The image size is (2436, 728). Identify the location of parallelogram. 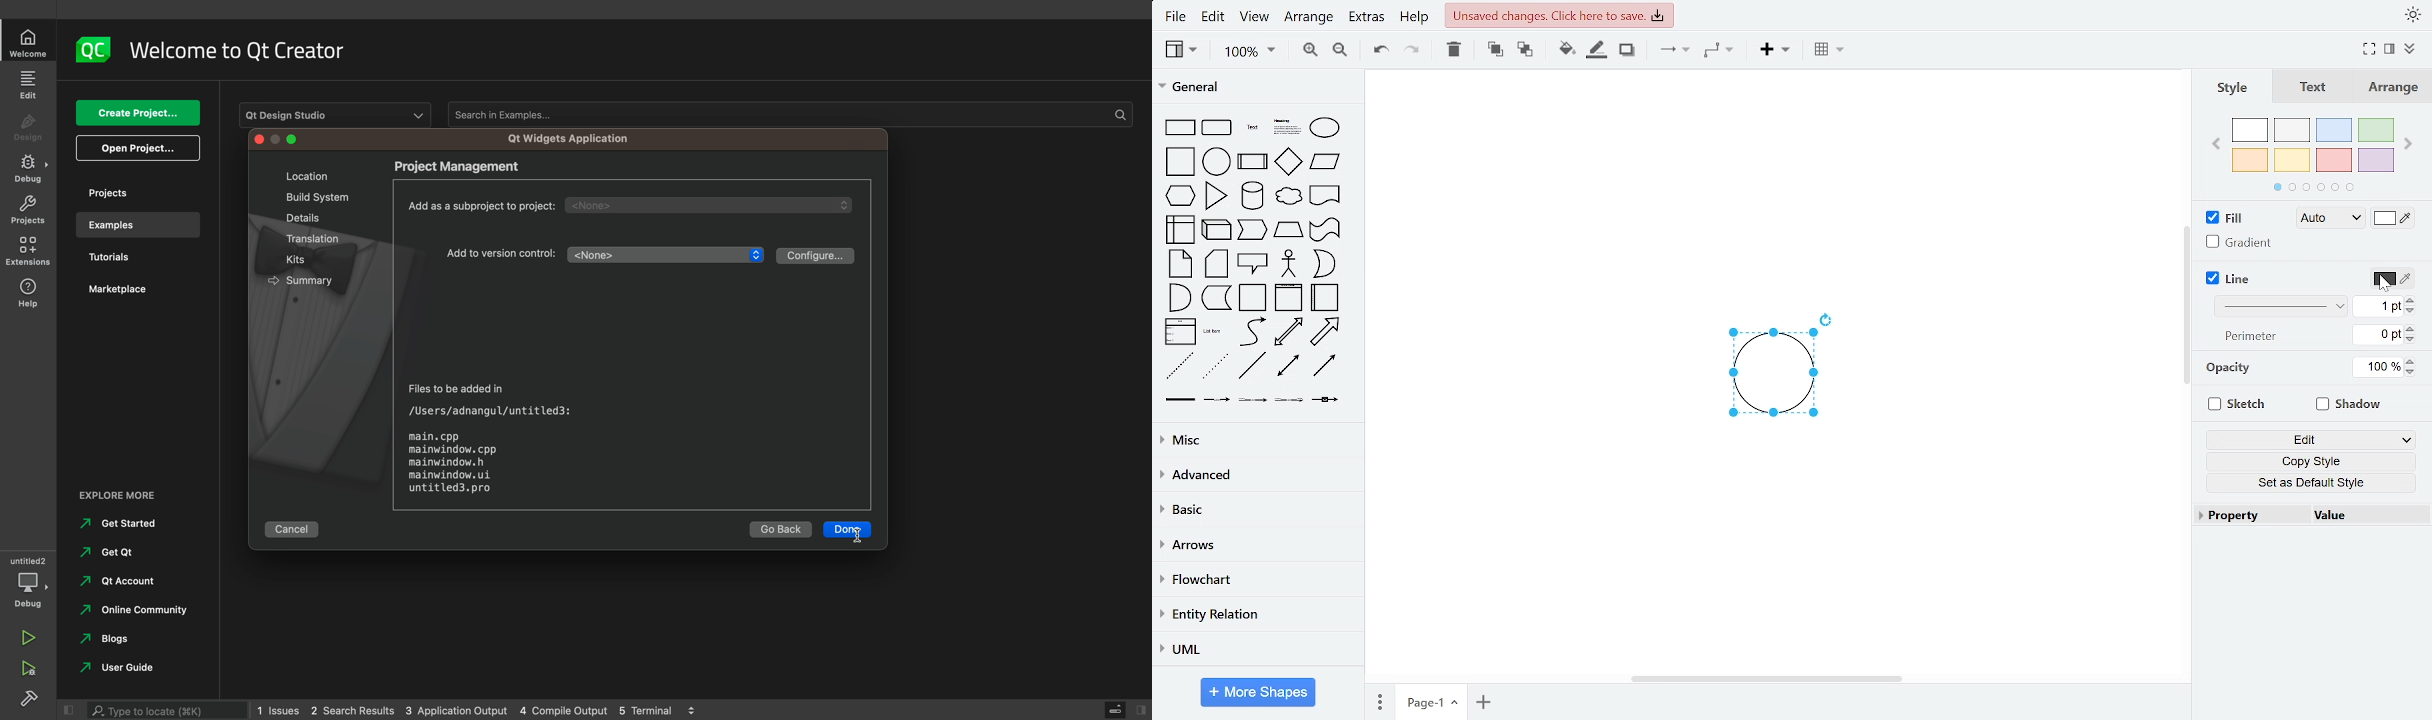
(1325, 163).